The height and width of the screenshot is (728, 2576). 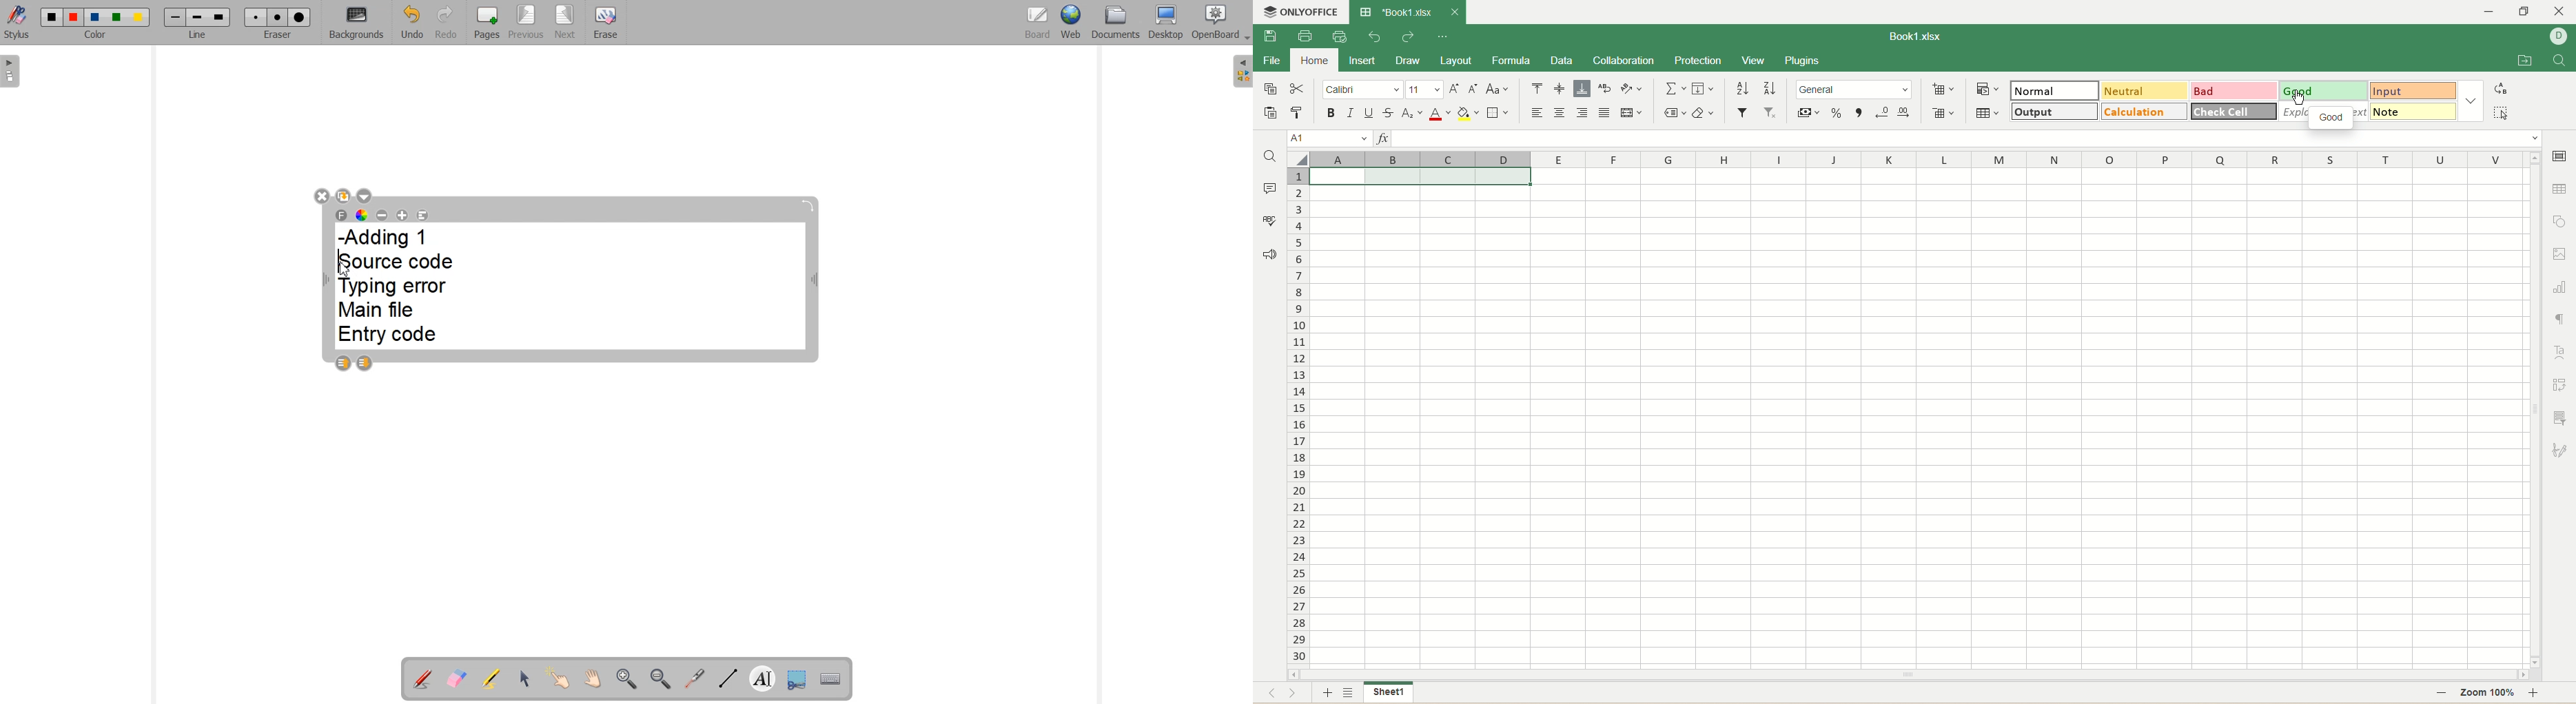 What do you see at coordinates (444, 22) in the screenshot?
I see `Redo` at bounding box center [444, 22].